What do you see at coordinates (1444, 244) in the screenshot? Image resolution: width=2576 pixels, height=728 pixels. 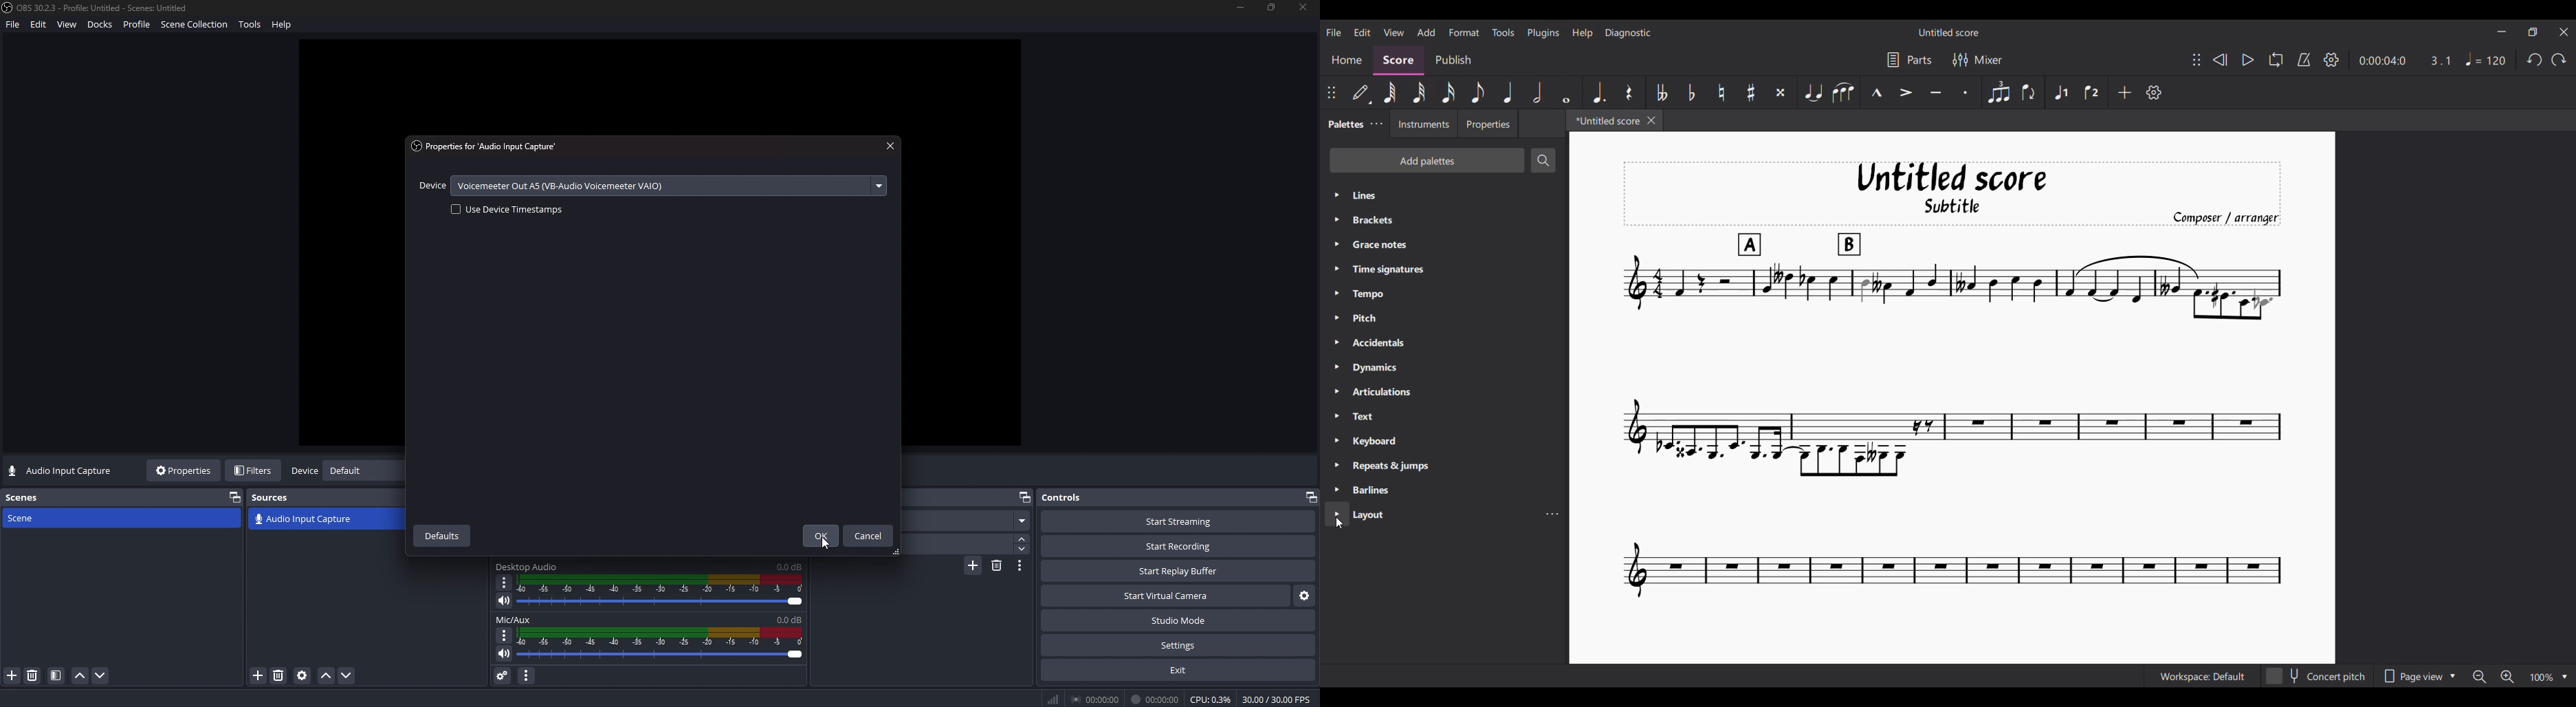 I see `Grace notes` at bounding box center [1444, 244].